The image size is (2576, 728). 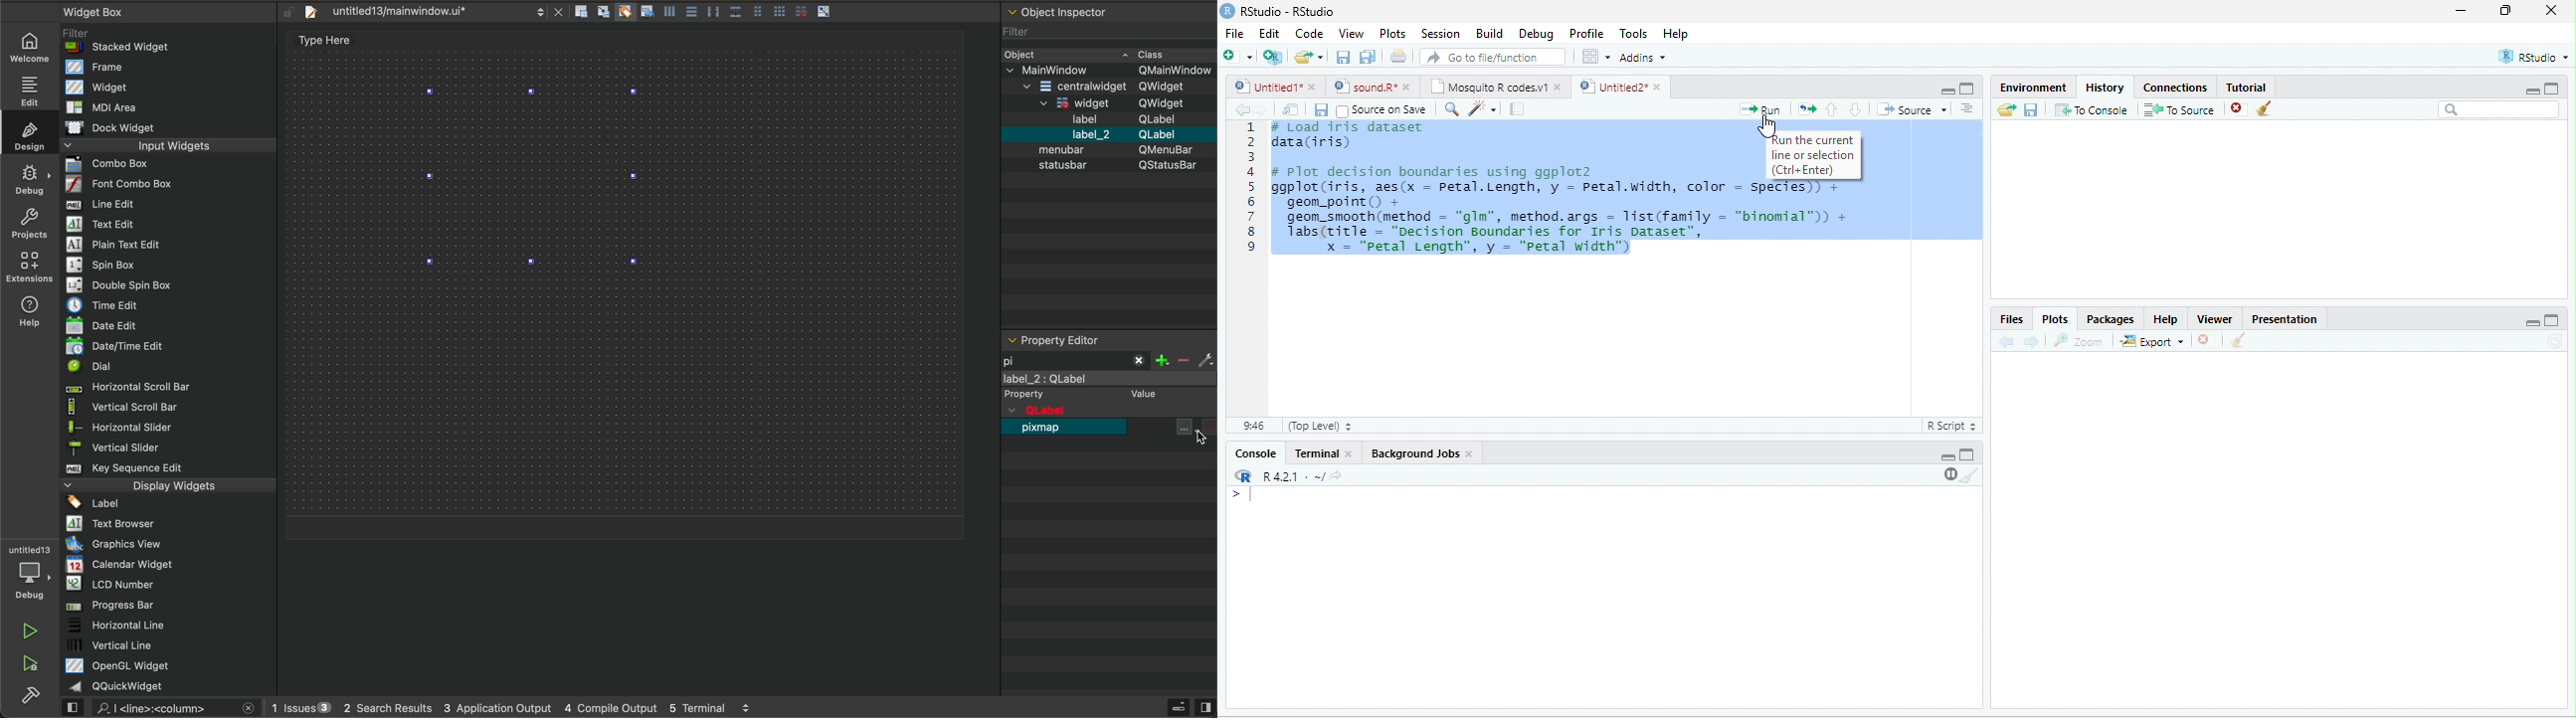 What do you see at coordinates (1948, 474) in the screenshot?
I see `pause` at bounding box center [1948, 474].